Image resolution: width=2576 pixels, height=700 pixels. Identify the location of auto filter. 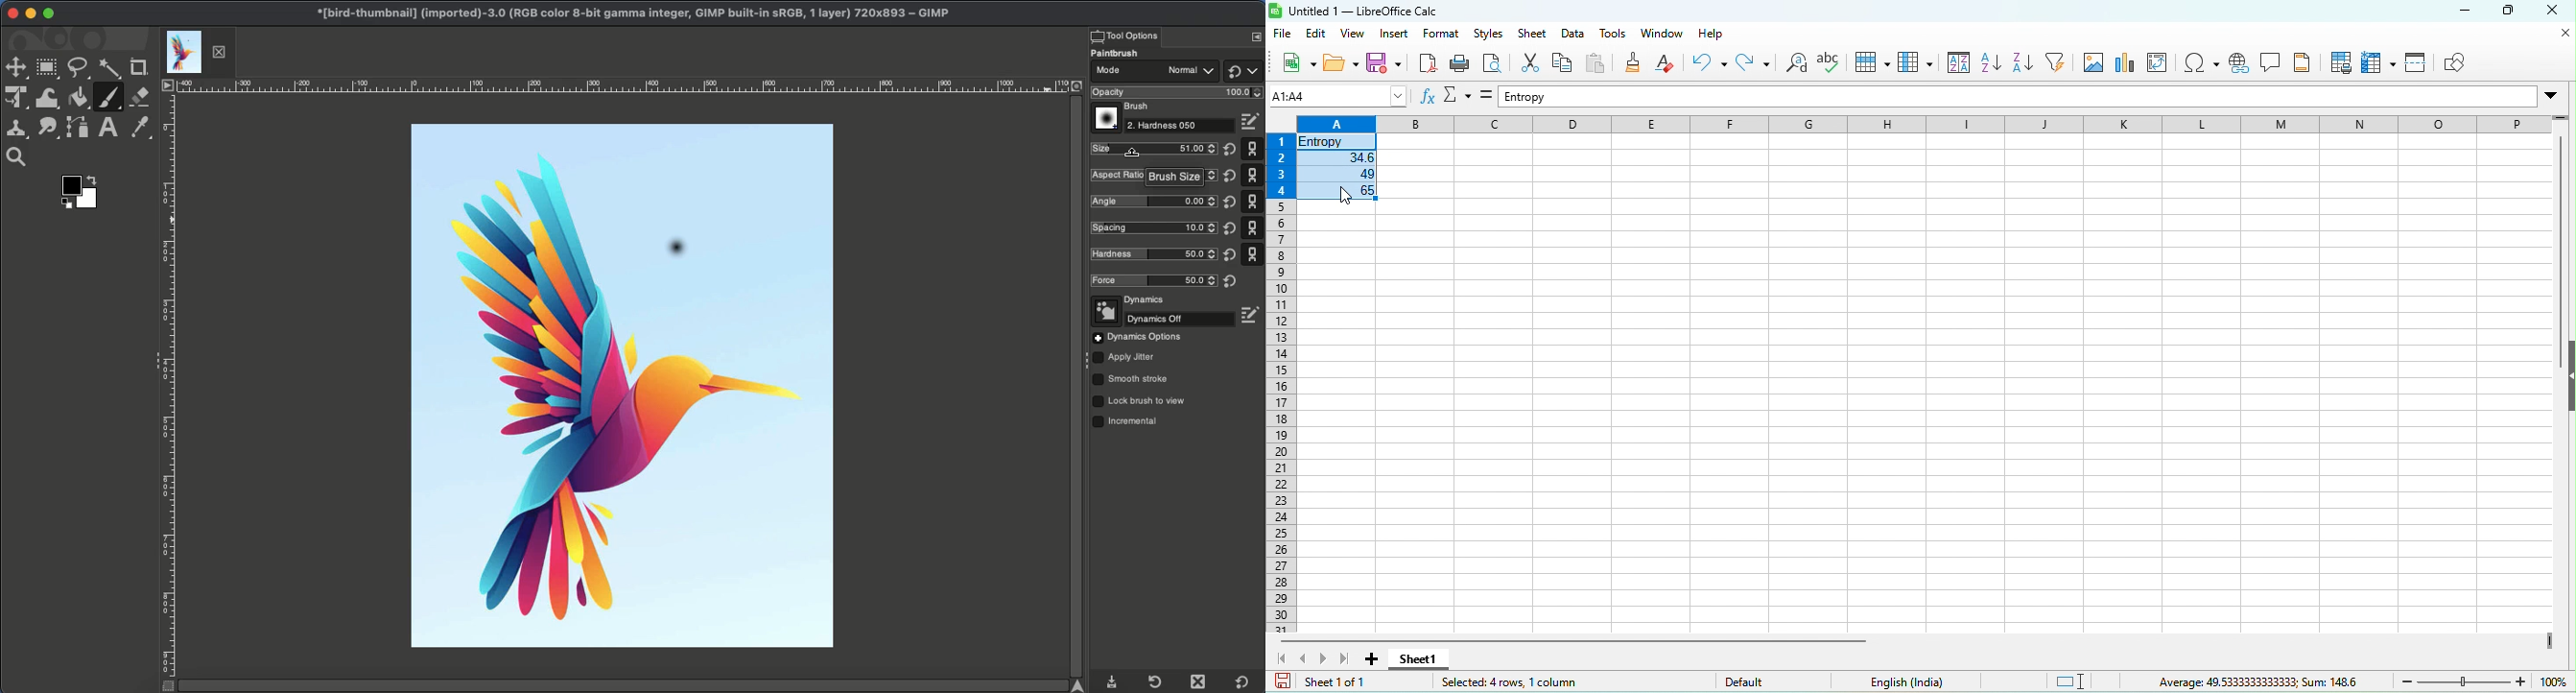
(2061, 65).